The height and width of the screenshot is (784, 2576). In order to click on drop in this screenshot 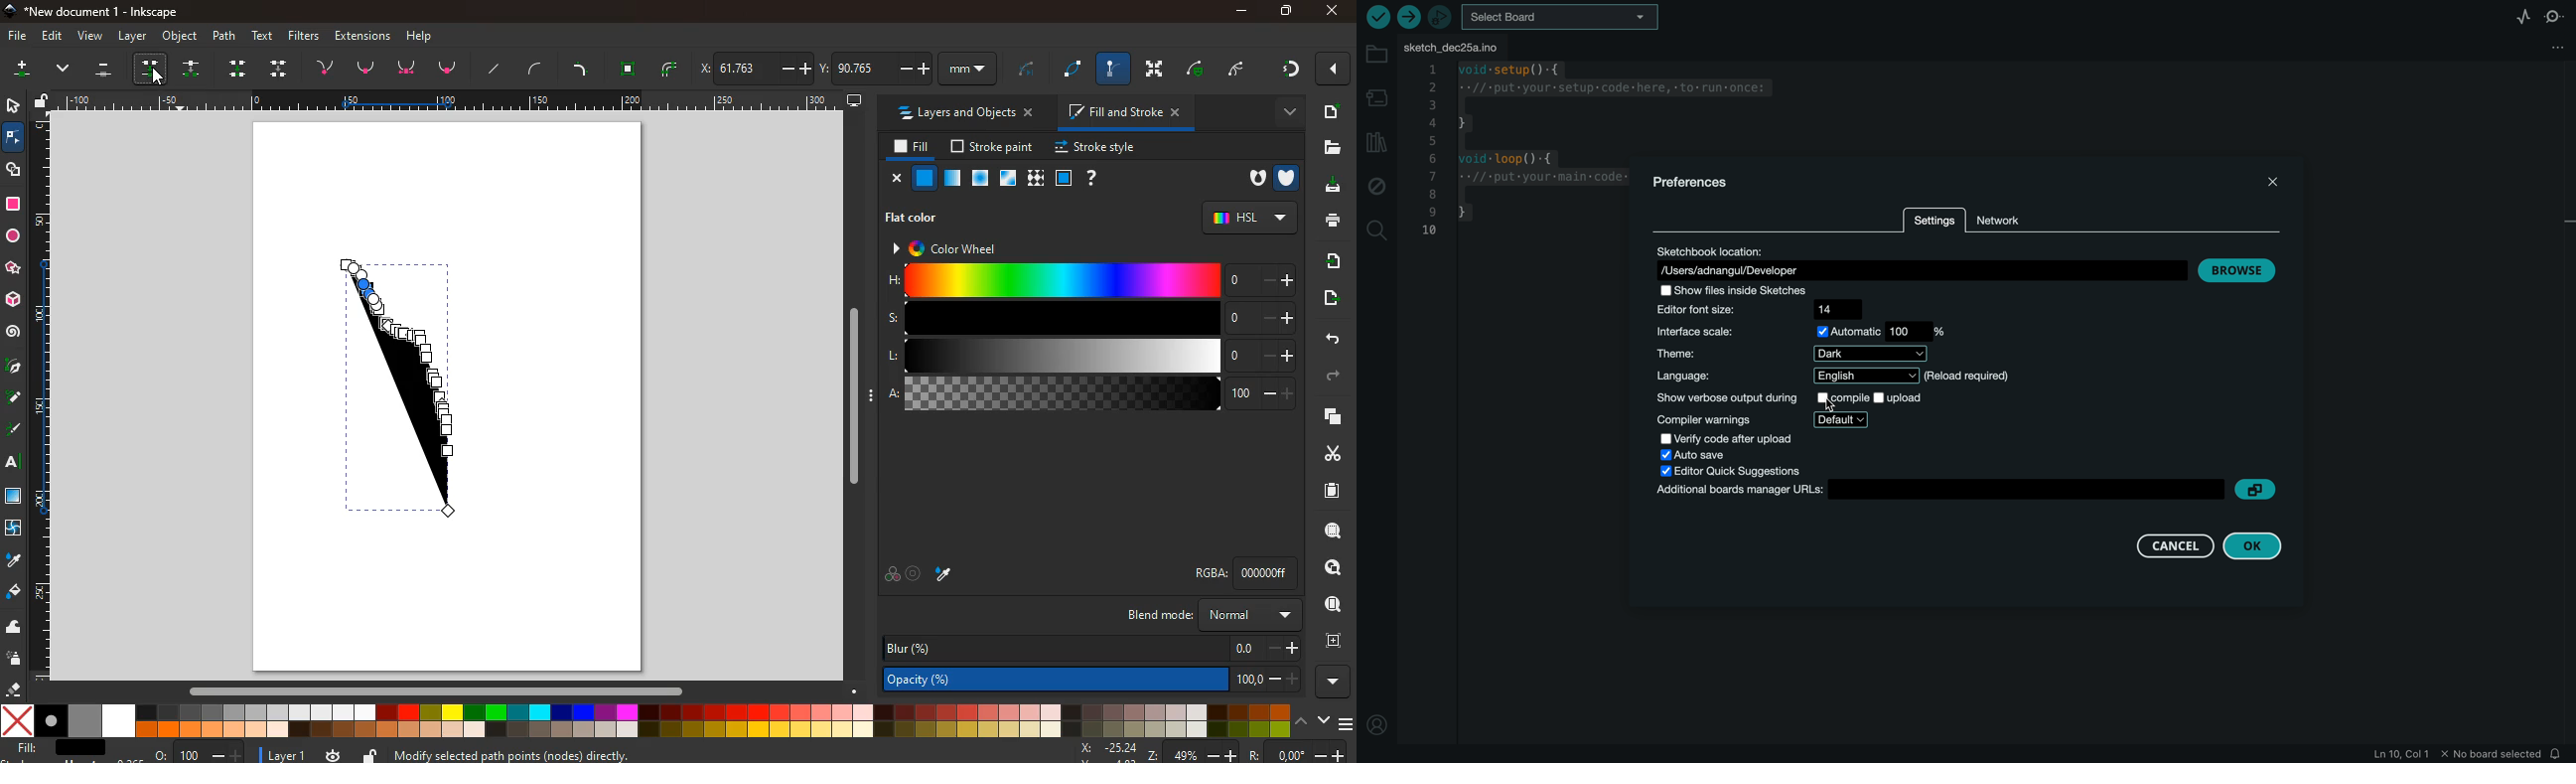, I will do `click(947, 576)`.